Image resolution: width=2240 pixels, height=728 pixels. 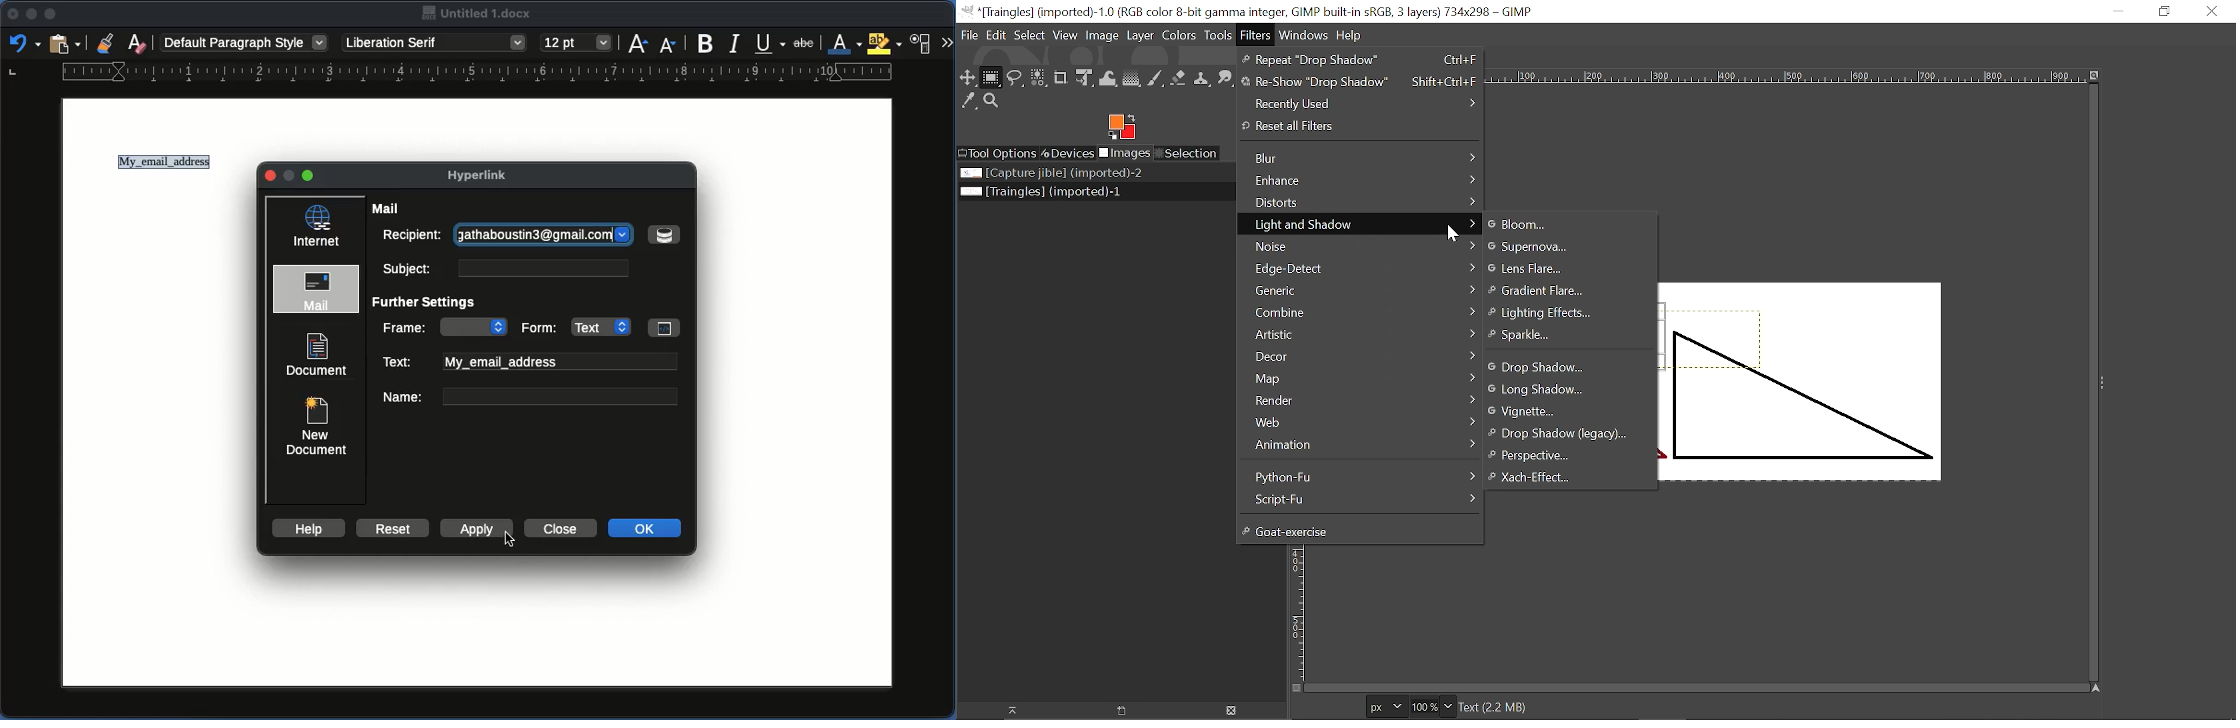 I want to click on Clear formatting, so click(x=138, y=42).